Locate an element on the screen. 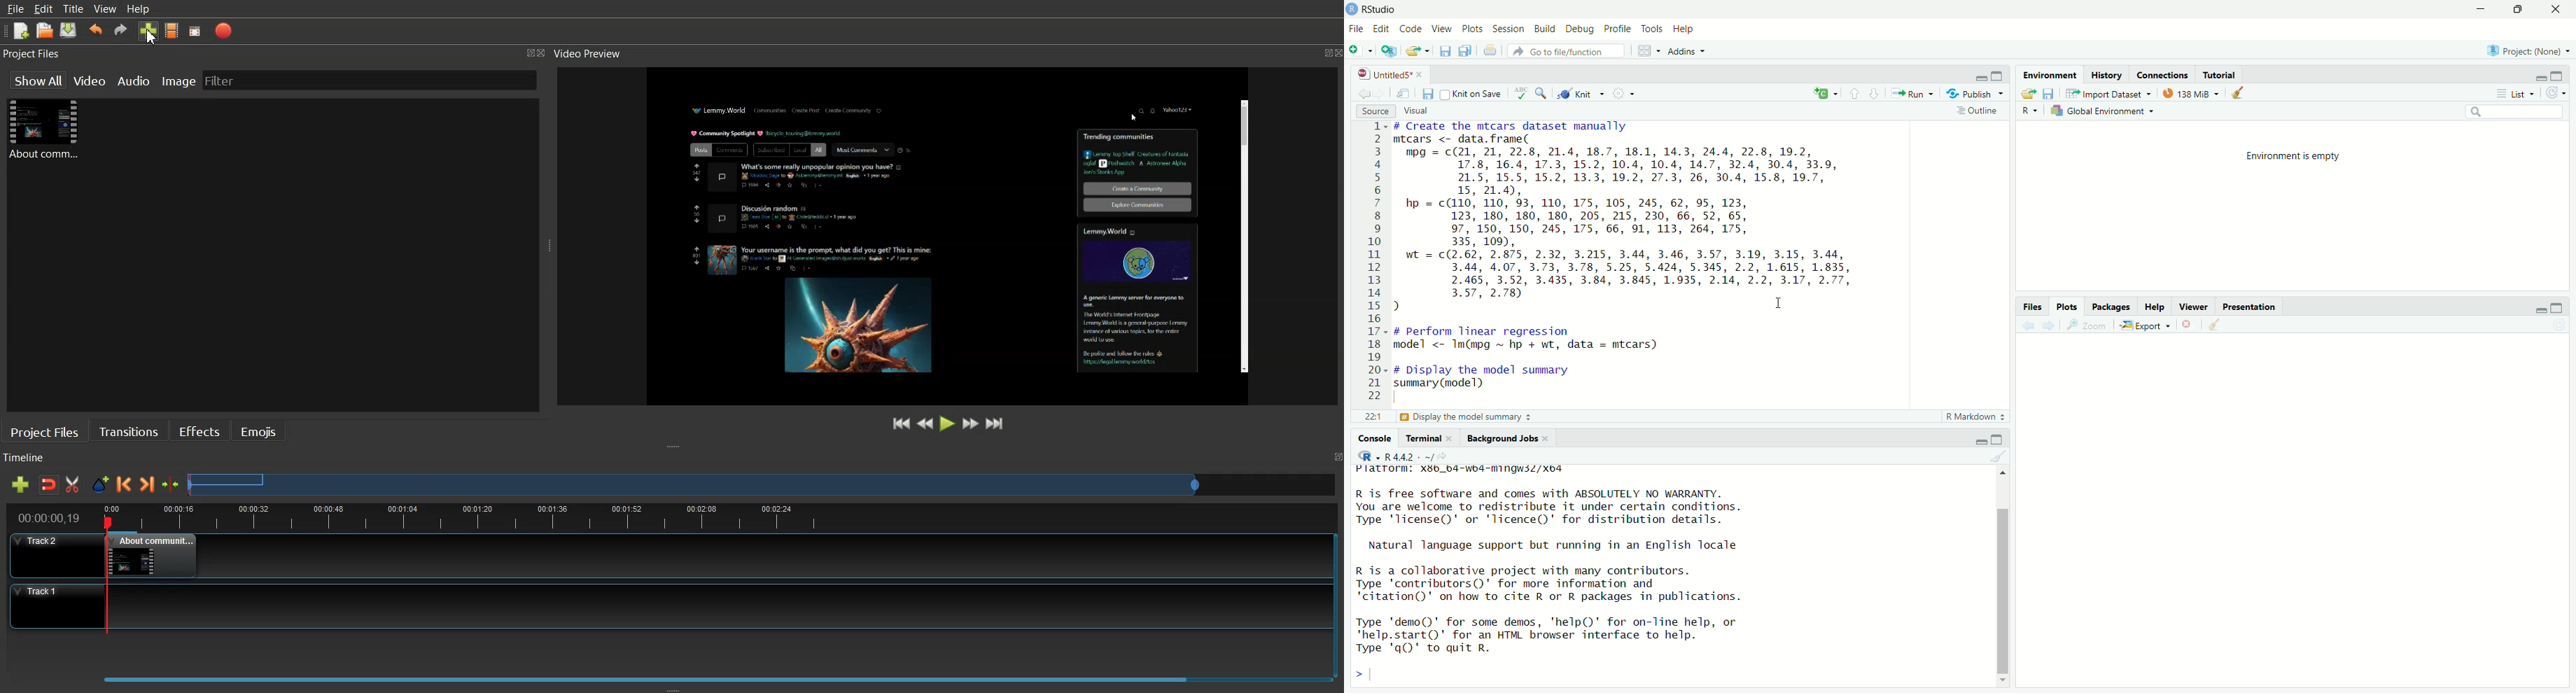 Image resolution: width=2576 pixels, height=700 pixels. Emojis is located at coordinates (260, 430).